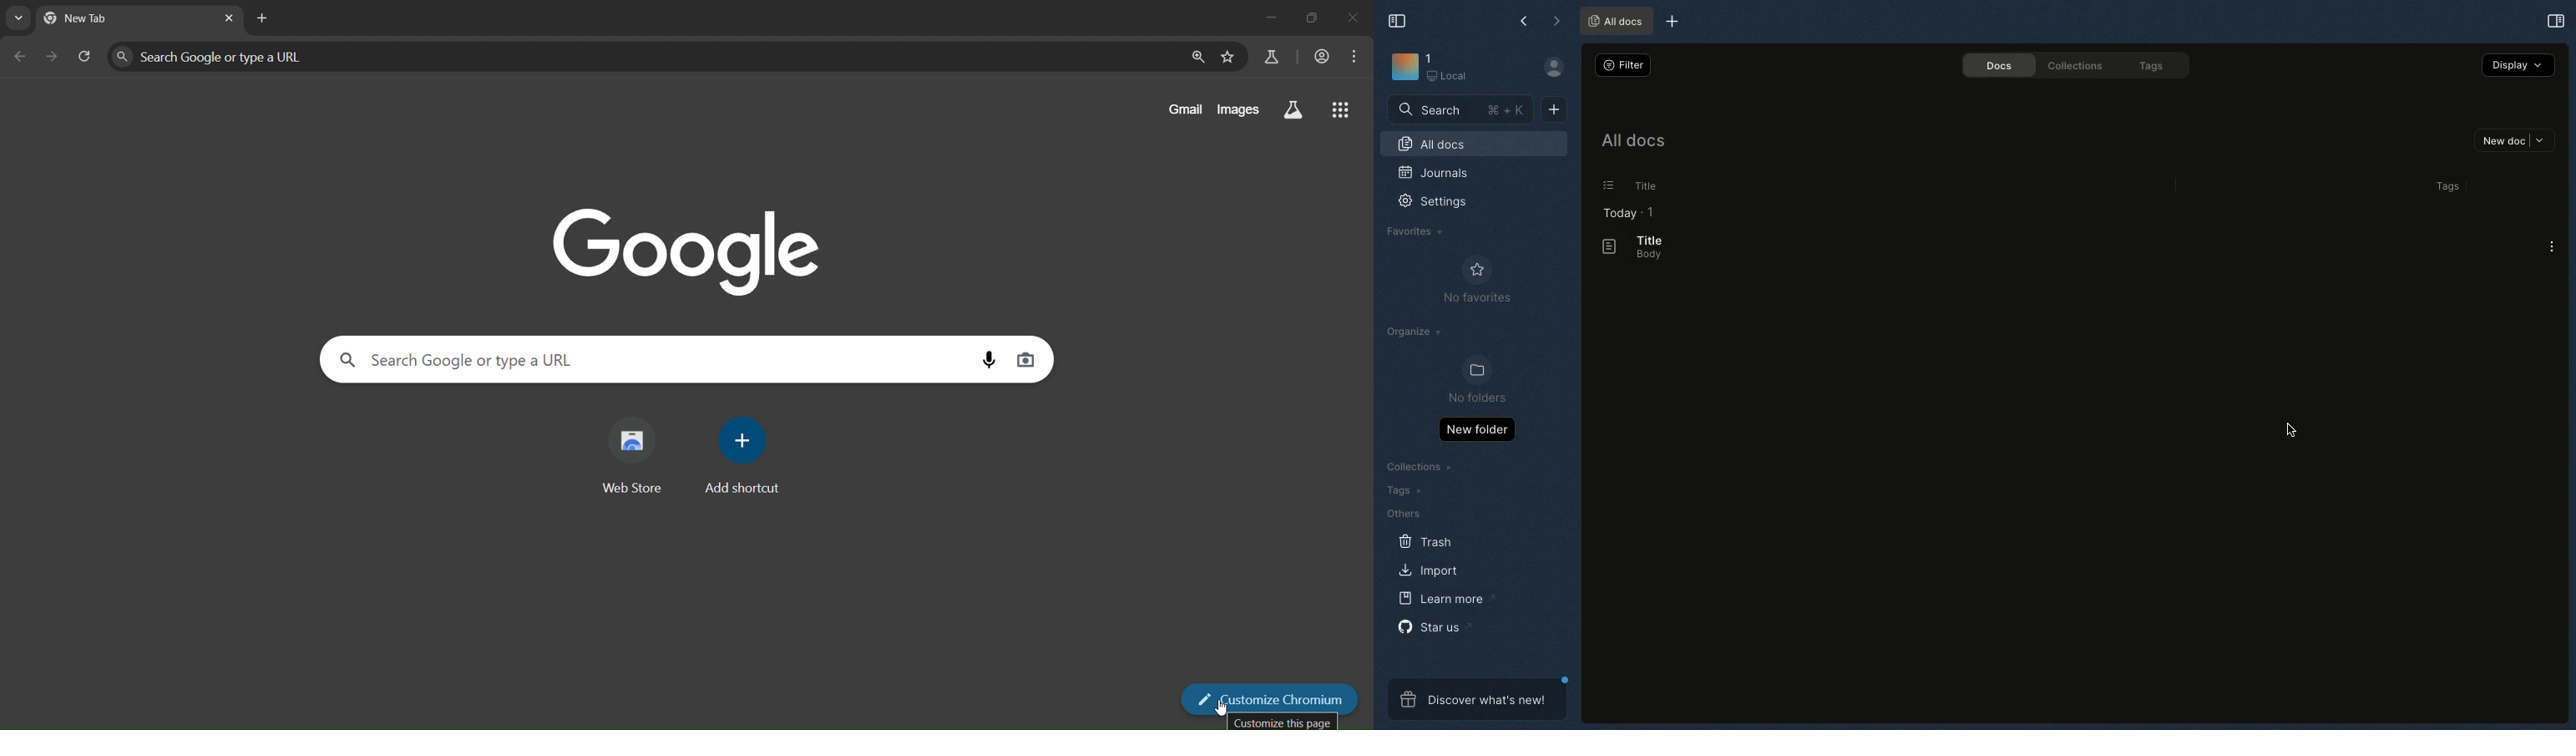 Image resolution: width=2576 pixels, height=756 pixels. I want to click on User, so click(1561, 68).